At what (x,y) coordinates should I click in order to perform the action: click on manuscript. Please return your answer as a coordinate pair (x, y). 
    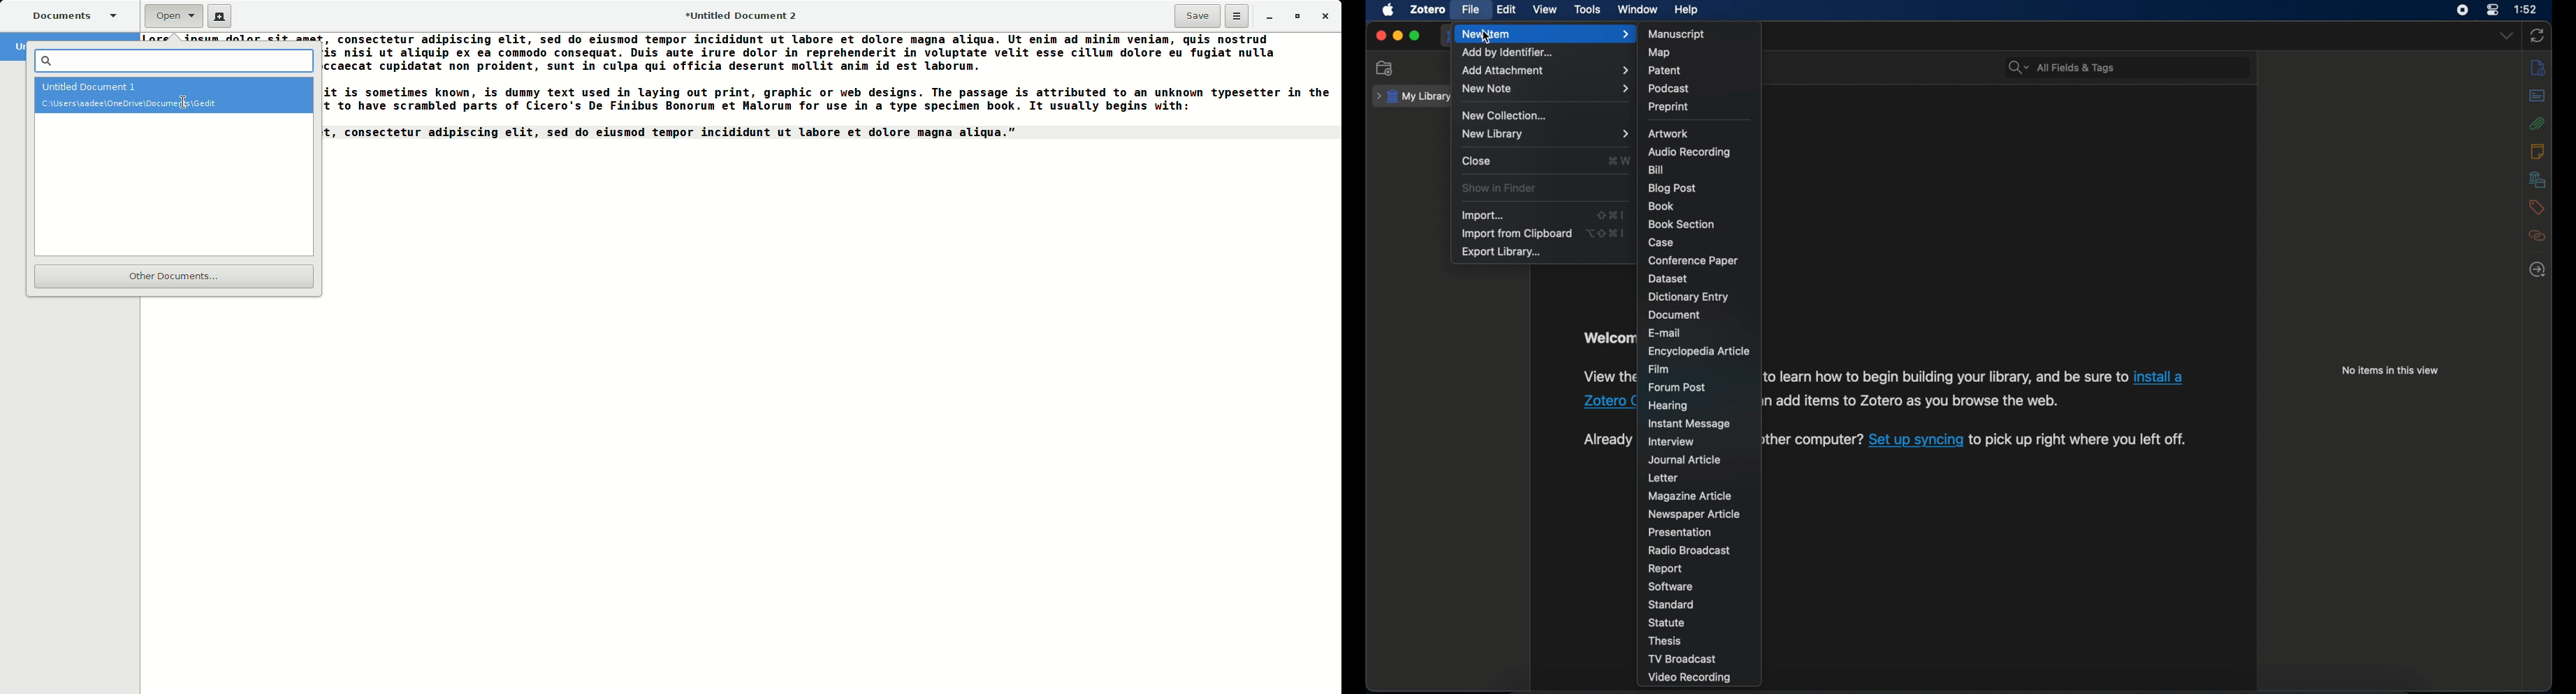
    Looking at the image, I should click on (1676, 33).